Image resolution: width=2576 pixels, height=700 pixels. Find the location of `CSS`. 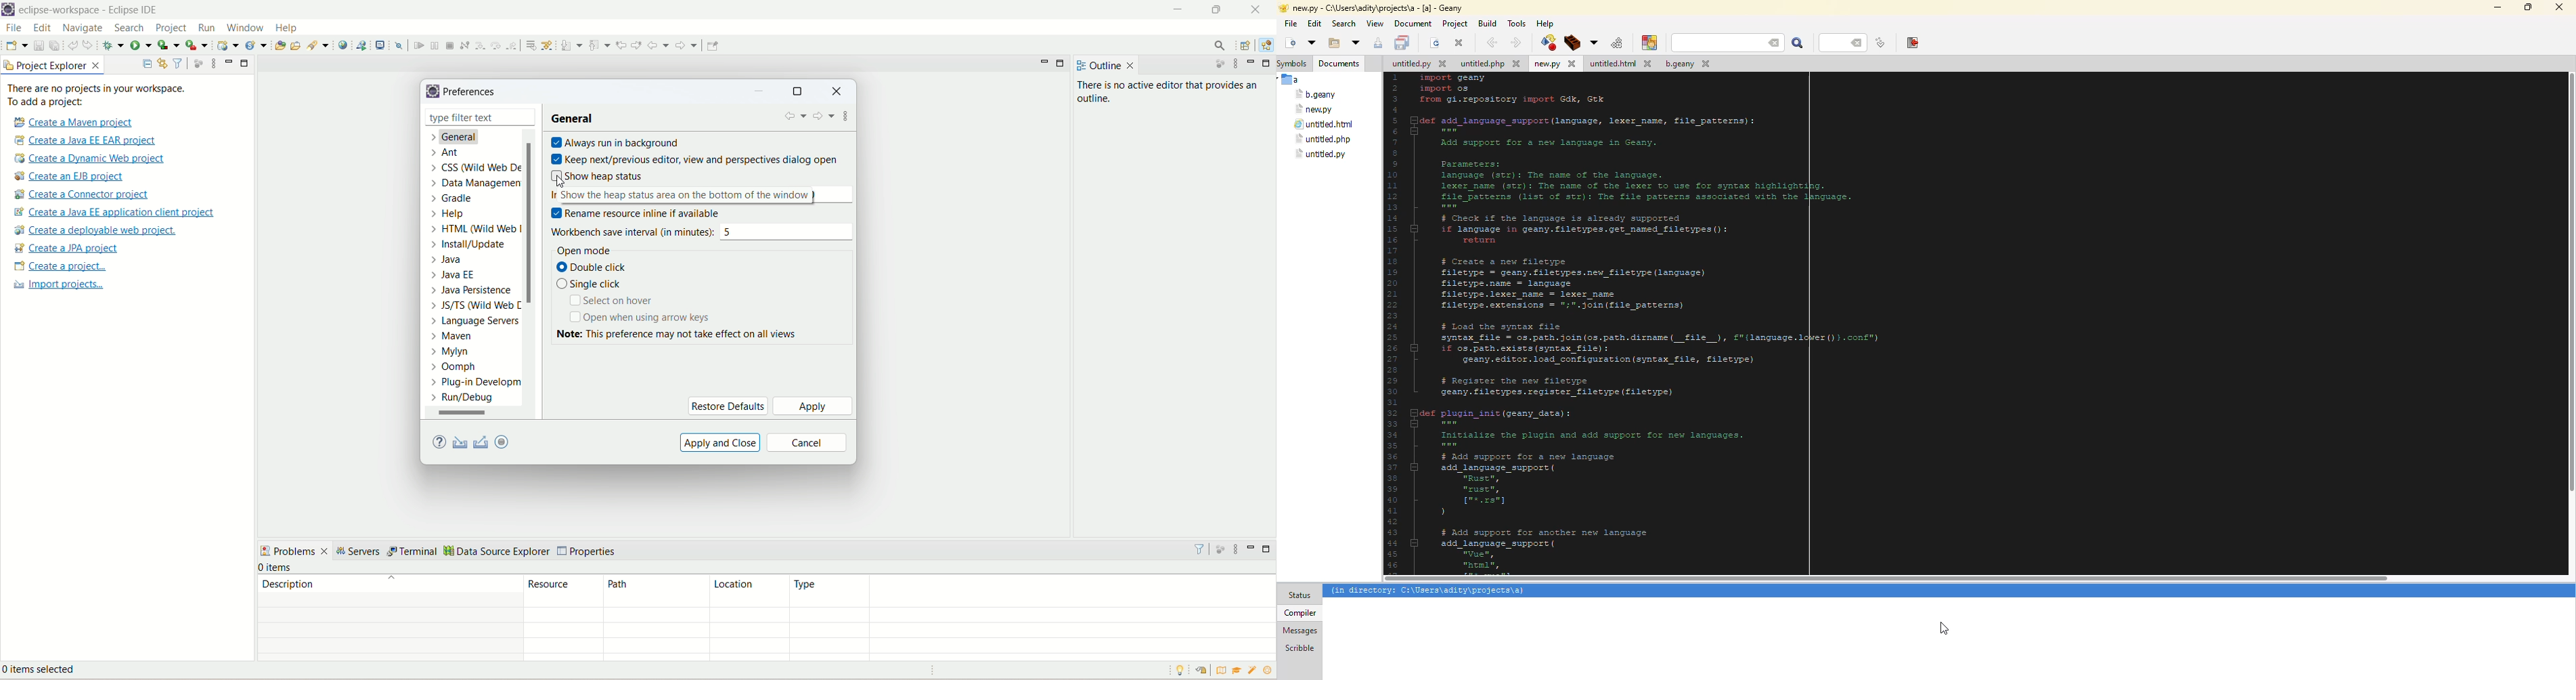

CSS is located at coordinates (473, 170).